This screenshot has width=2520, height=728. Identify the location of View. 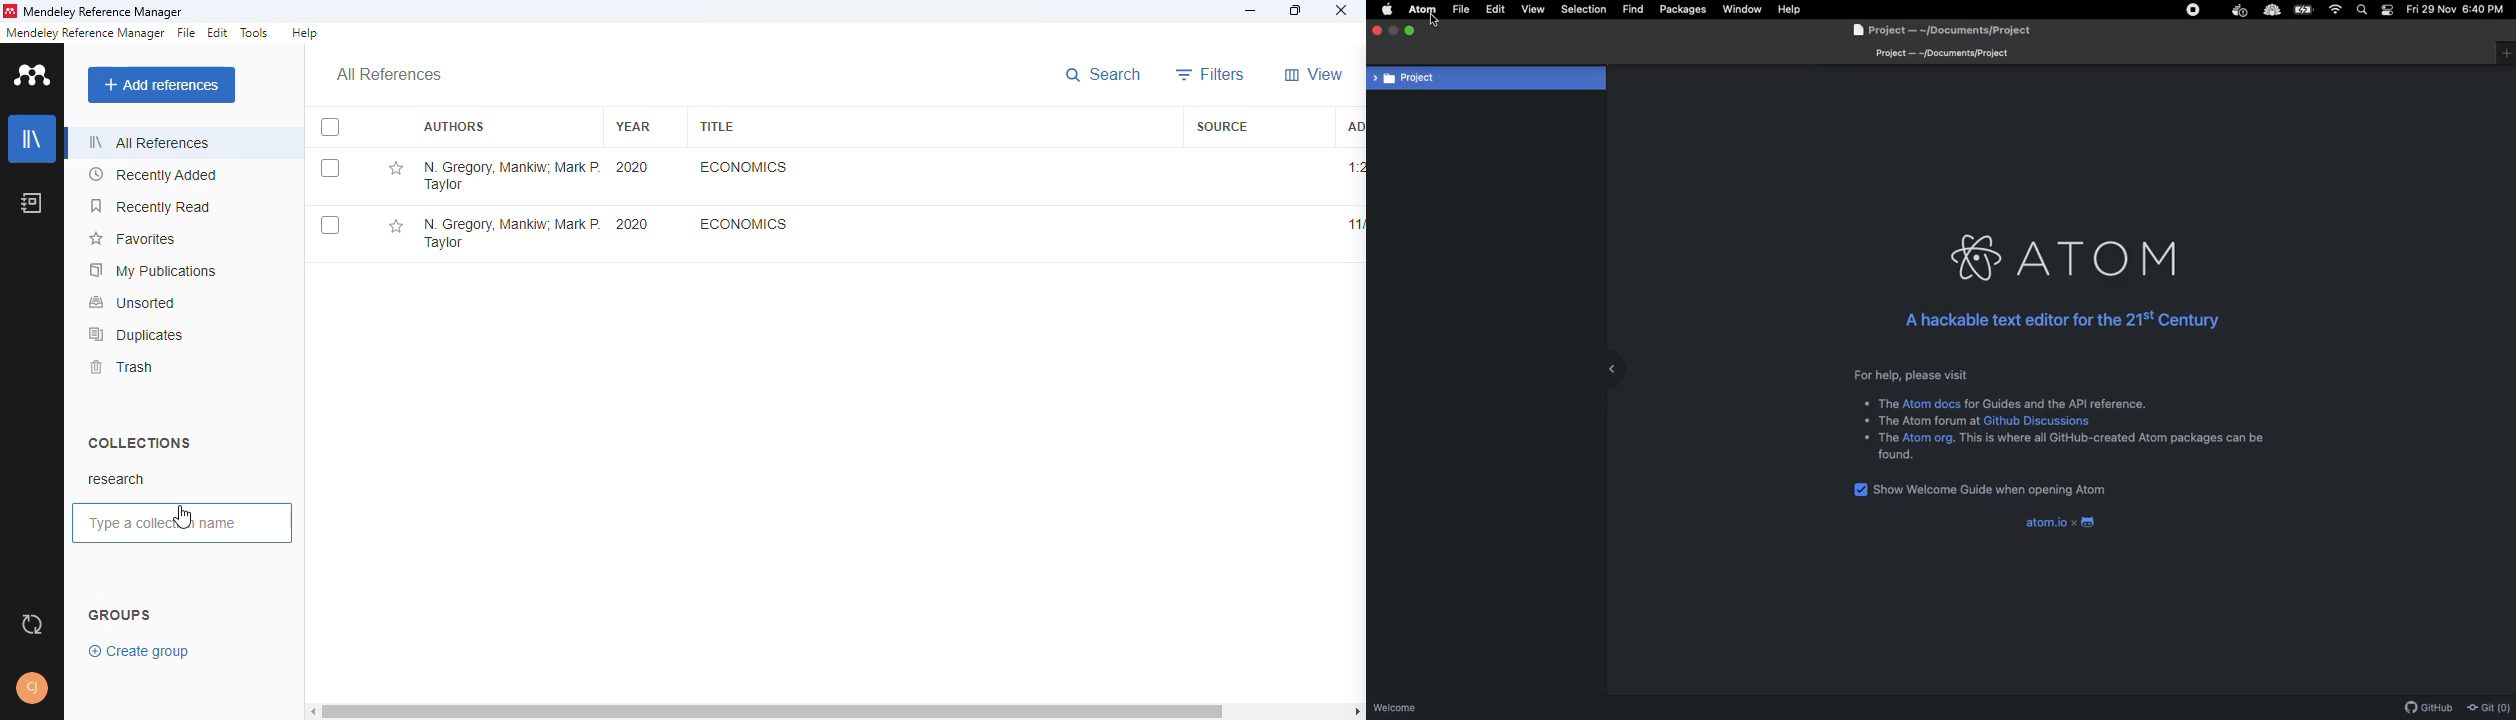
(1533, 10).